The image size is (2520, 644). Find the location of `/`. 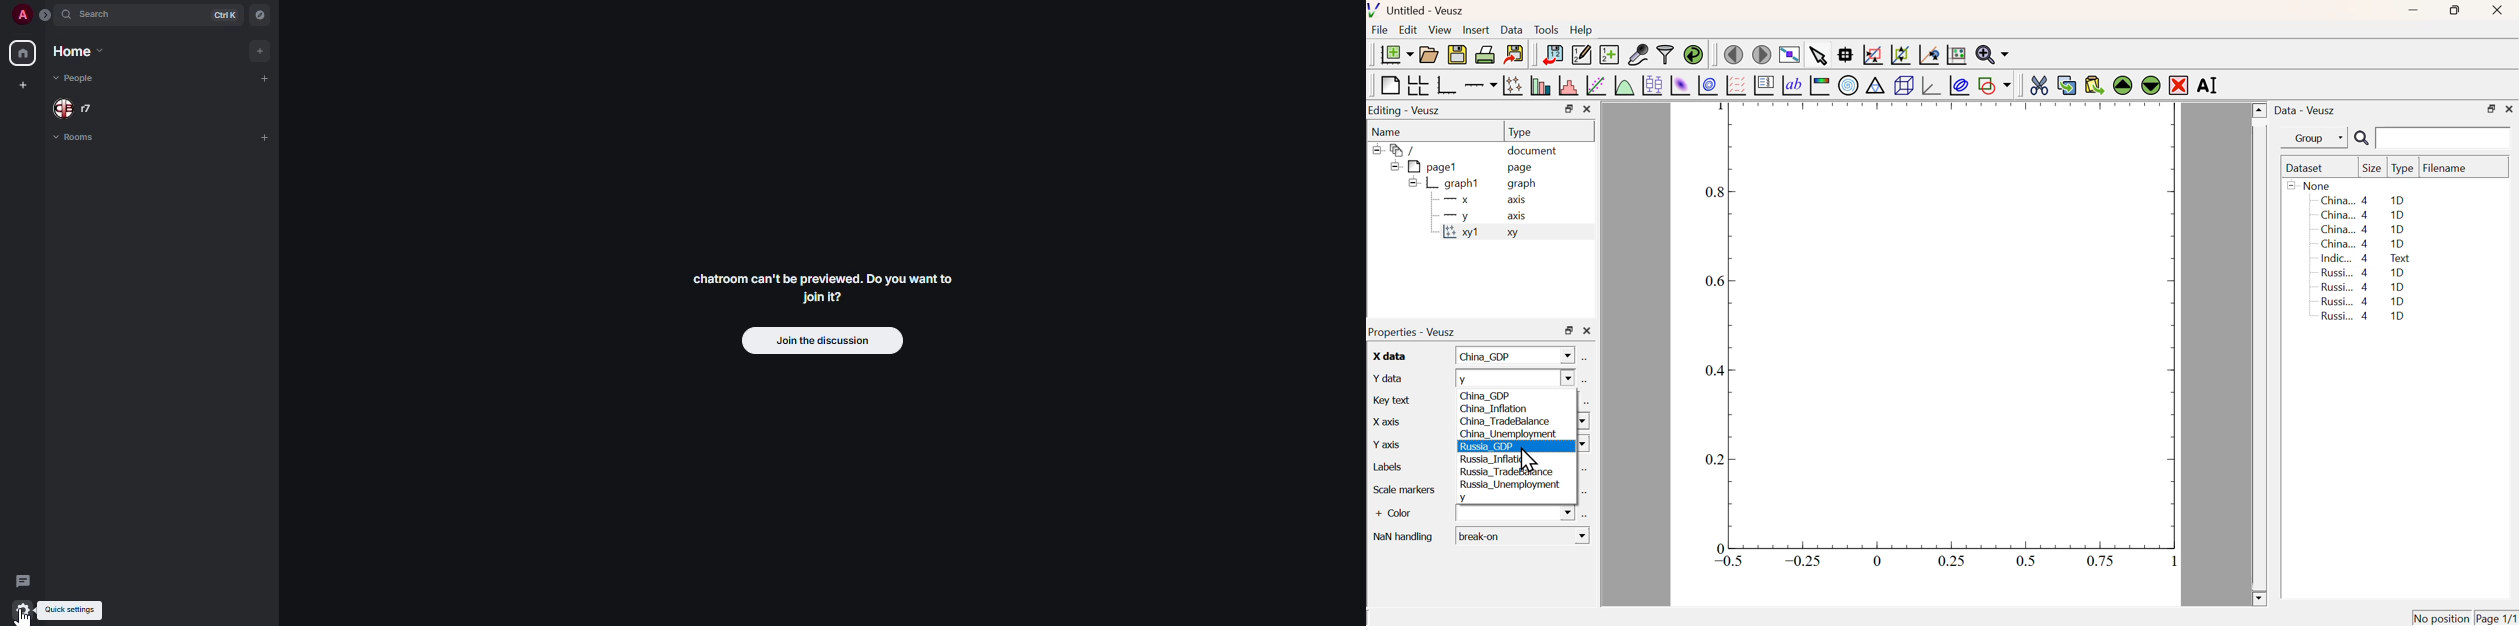

/ is located at coordinates (1396, 150).